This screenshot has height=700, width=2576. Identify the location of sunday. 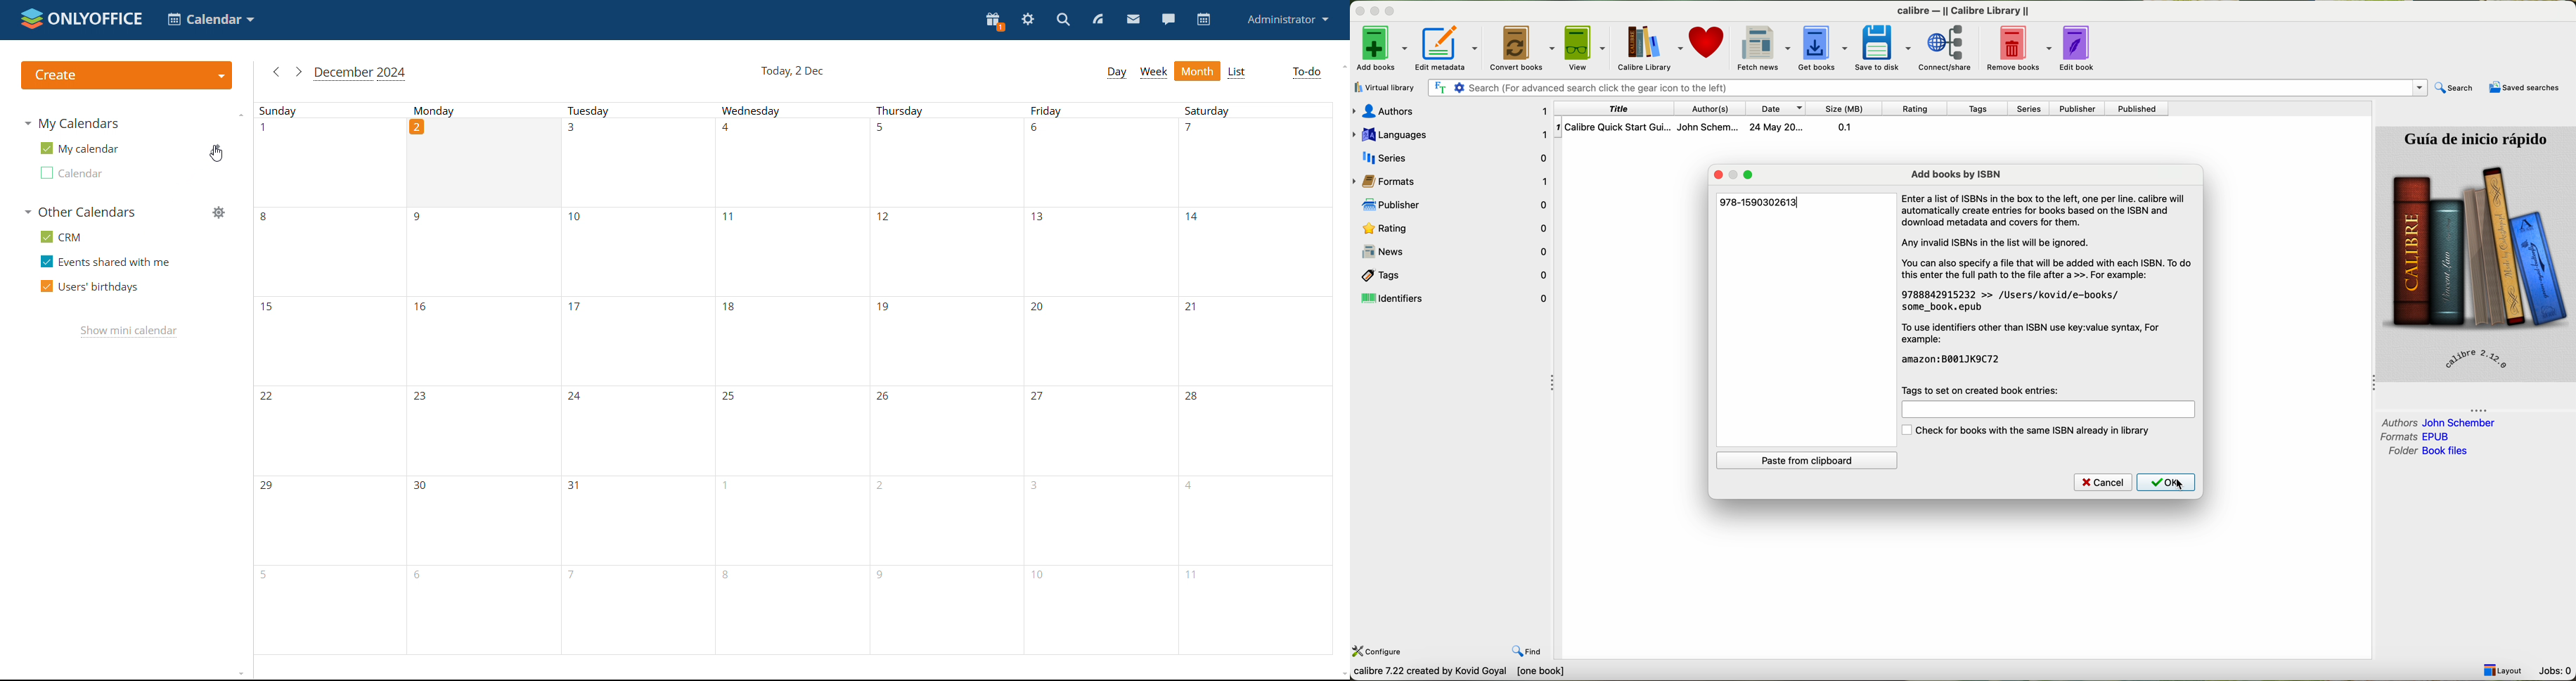
(316, 110).